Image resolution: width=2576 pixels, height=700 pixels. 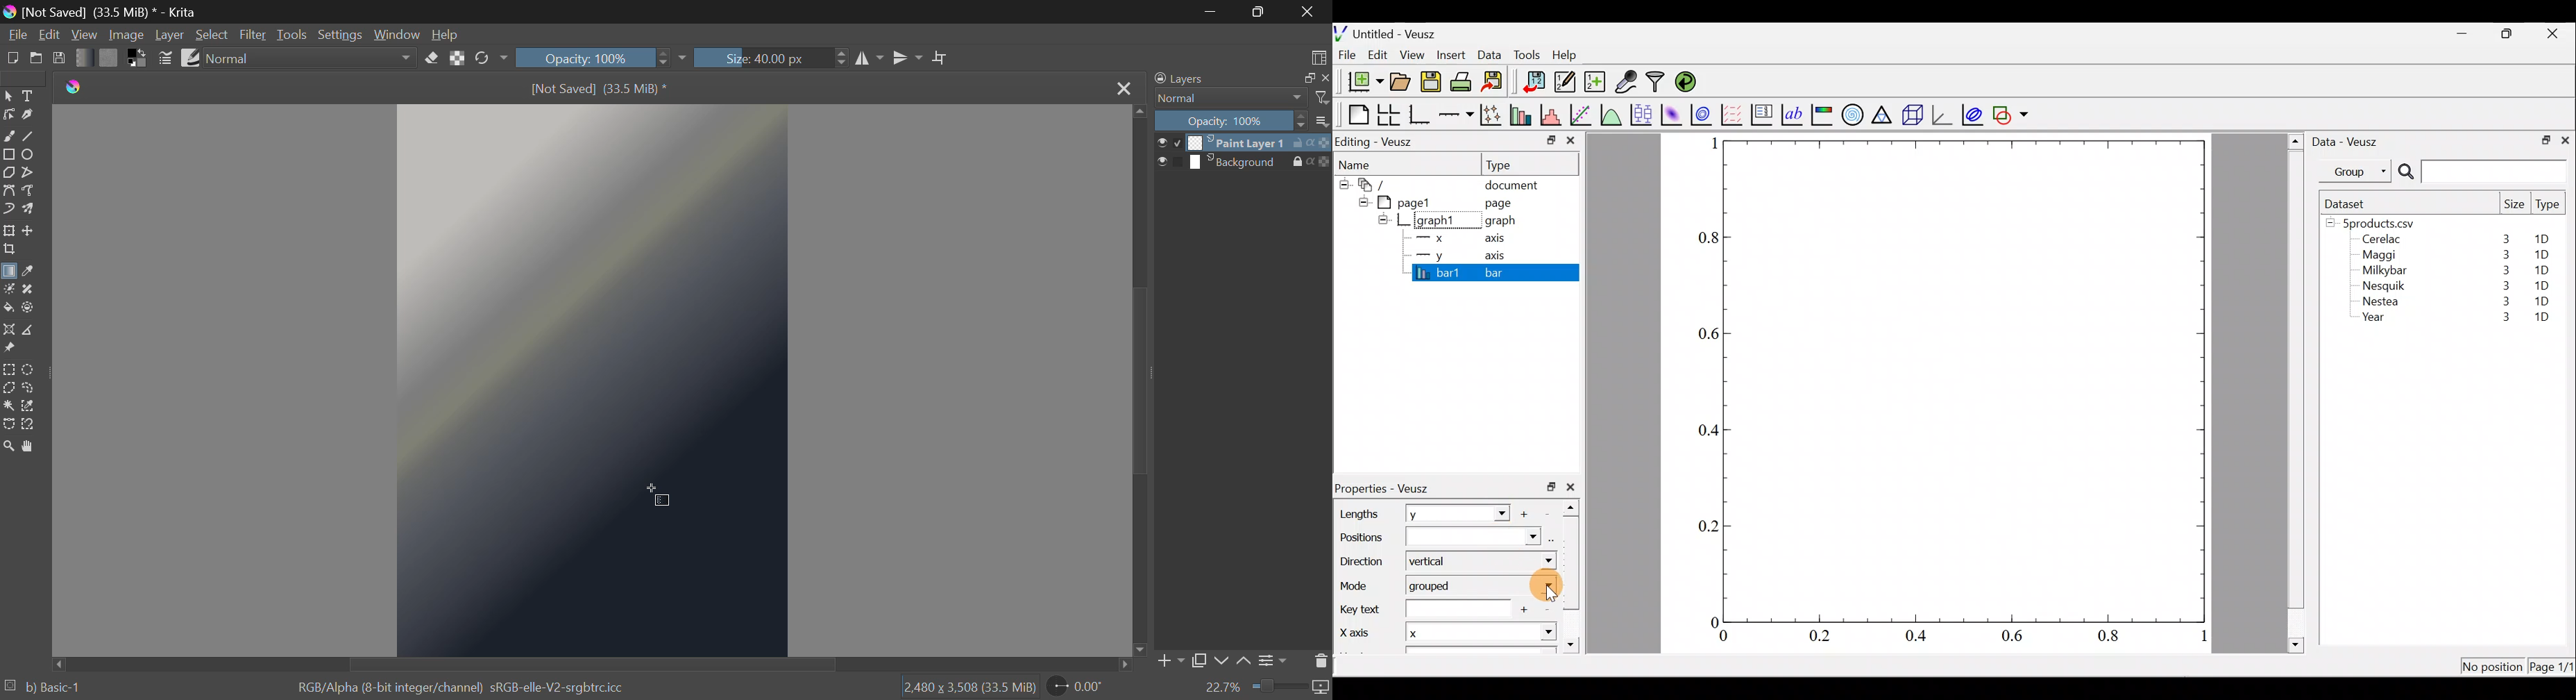 What do you see at coordinates (1378, 54) in the screenshot?
I see `Edit` at bounding box center [1378, 54].